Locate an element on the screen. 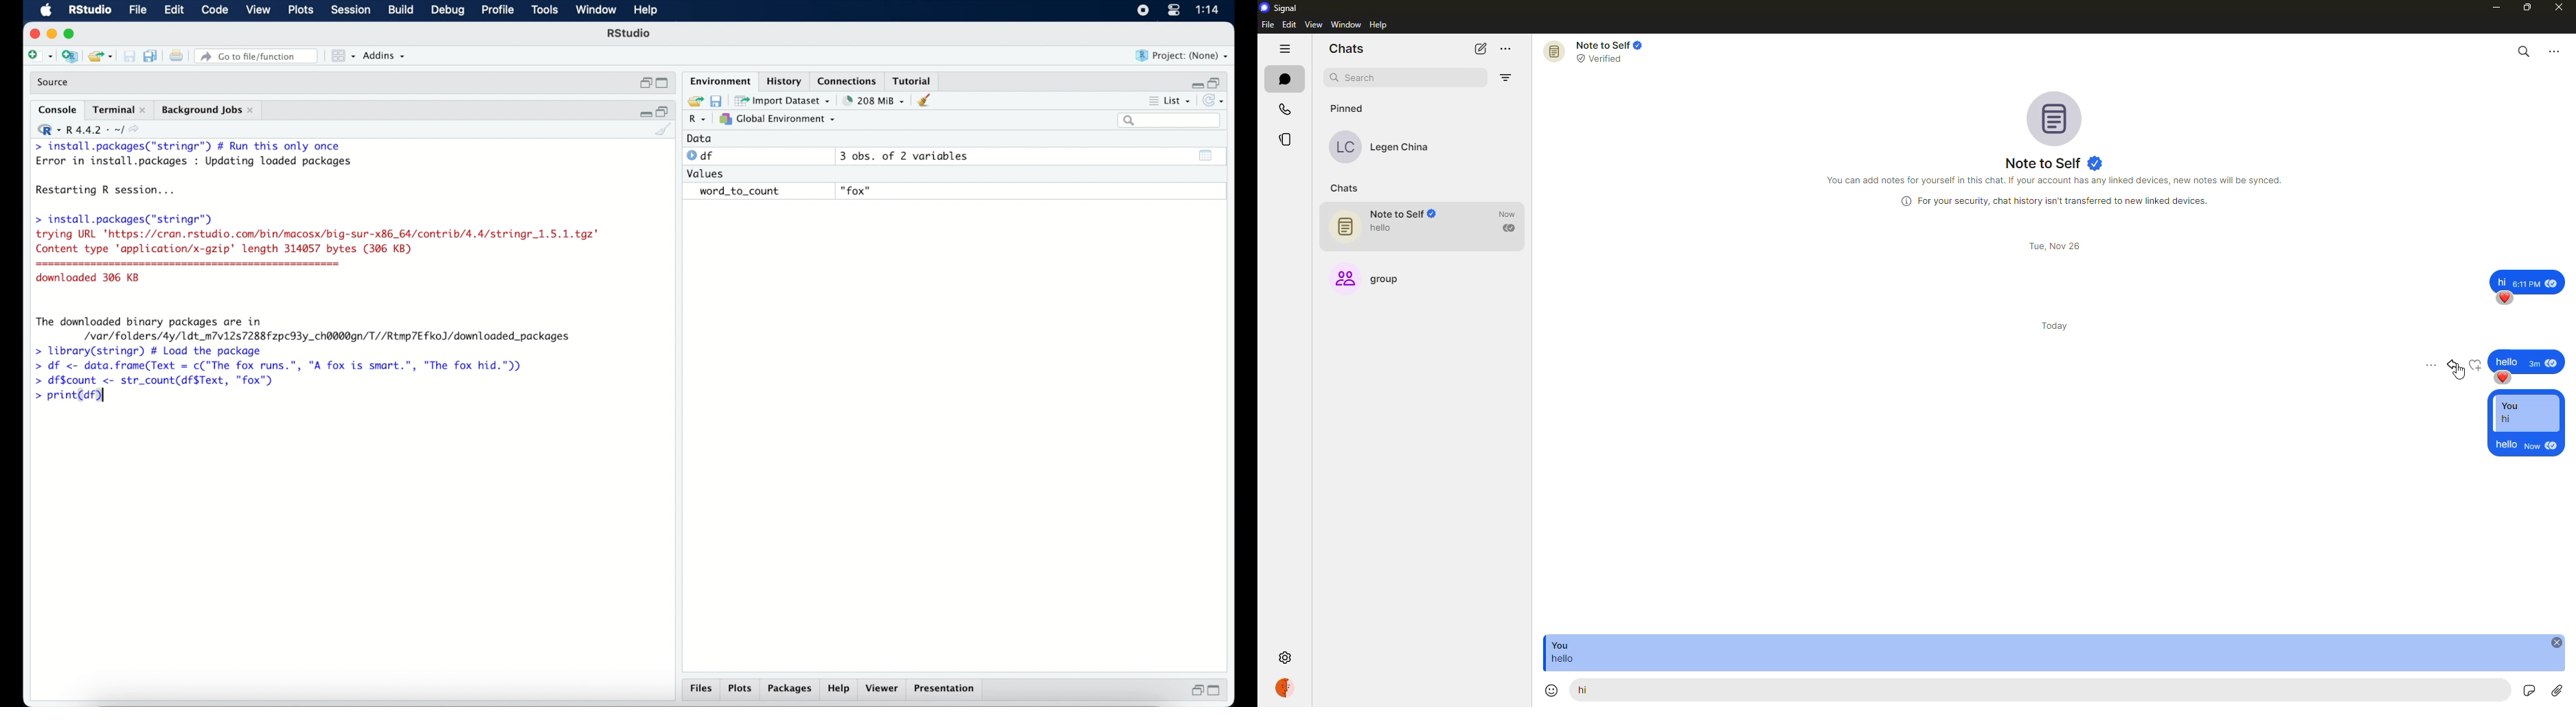 The height and width of the screenshot is (728, 2576). macOS is located at coordinates (46, 10).